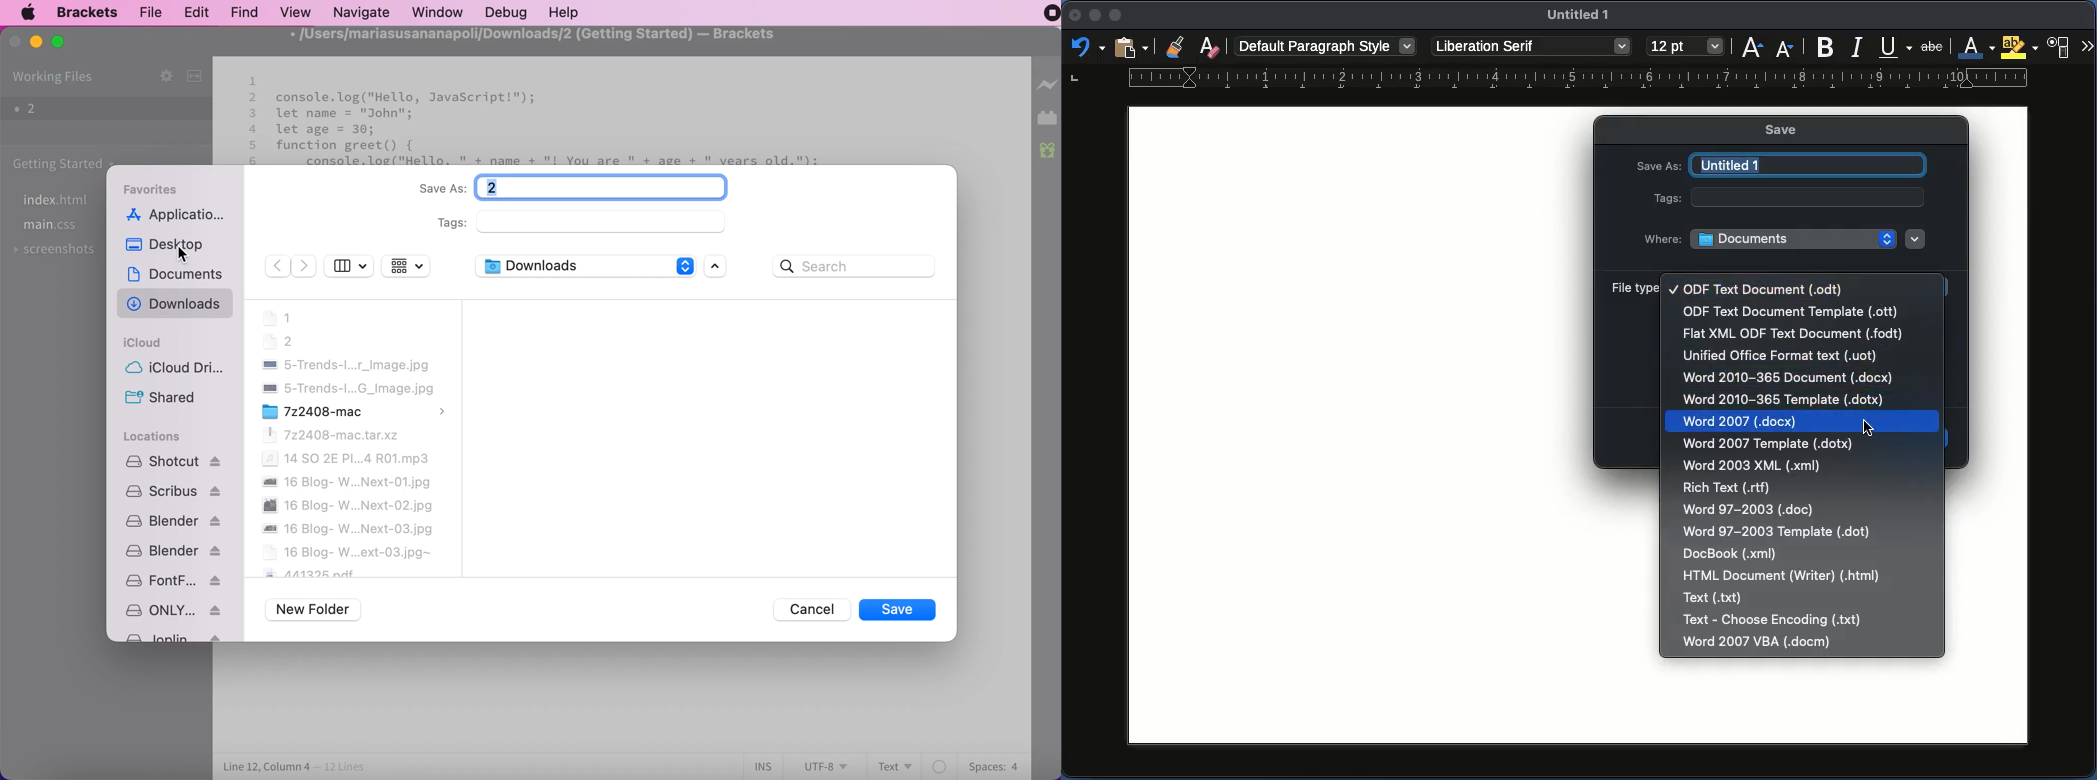  What do you see at coordinates (253, 129) in the screenshot?
I see `4` at bounding box center [253, 129].